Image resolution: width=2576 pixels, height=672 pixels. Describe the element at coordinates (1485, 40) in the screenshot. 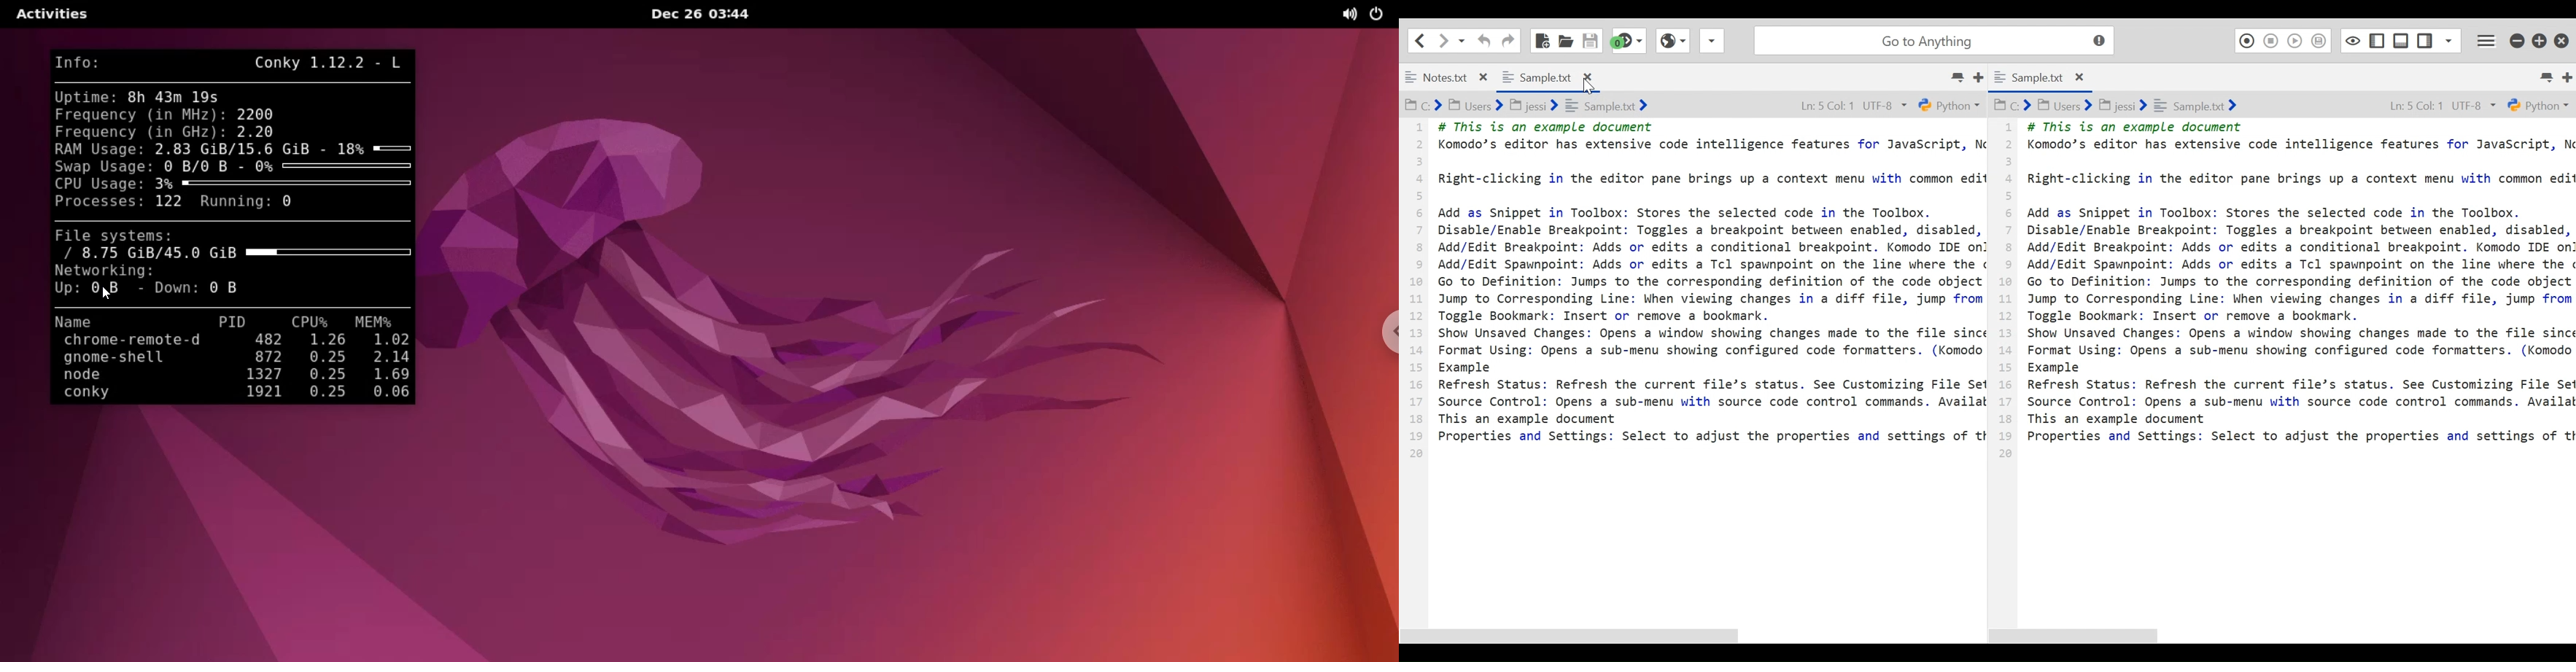

I see `Undo` at that location.